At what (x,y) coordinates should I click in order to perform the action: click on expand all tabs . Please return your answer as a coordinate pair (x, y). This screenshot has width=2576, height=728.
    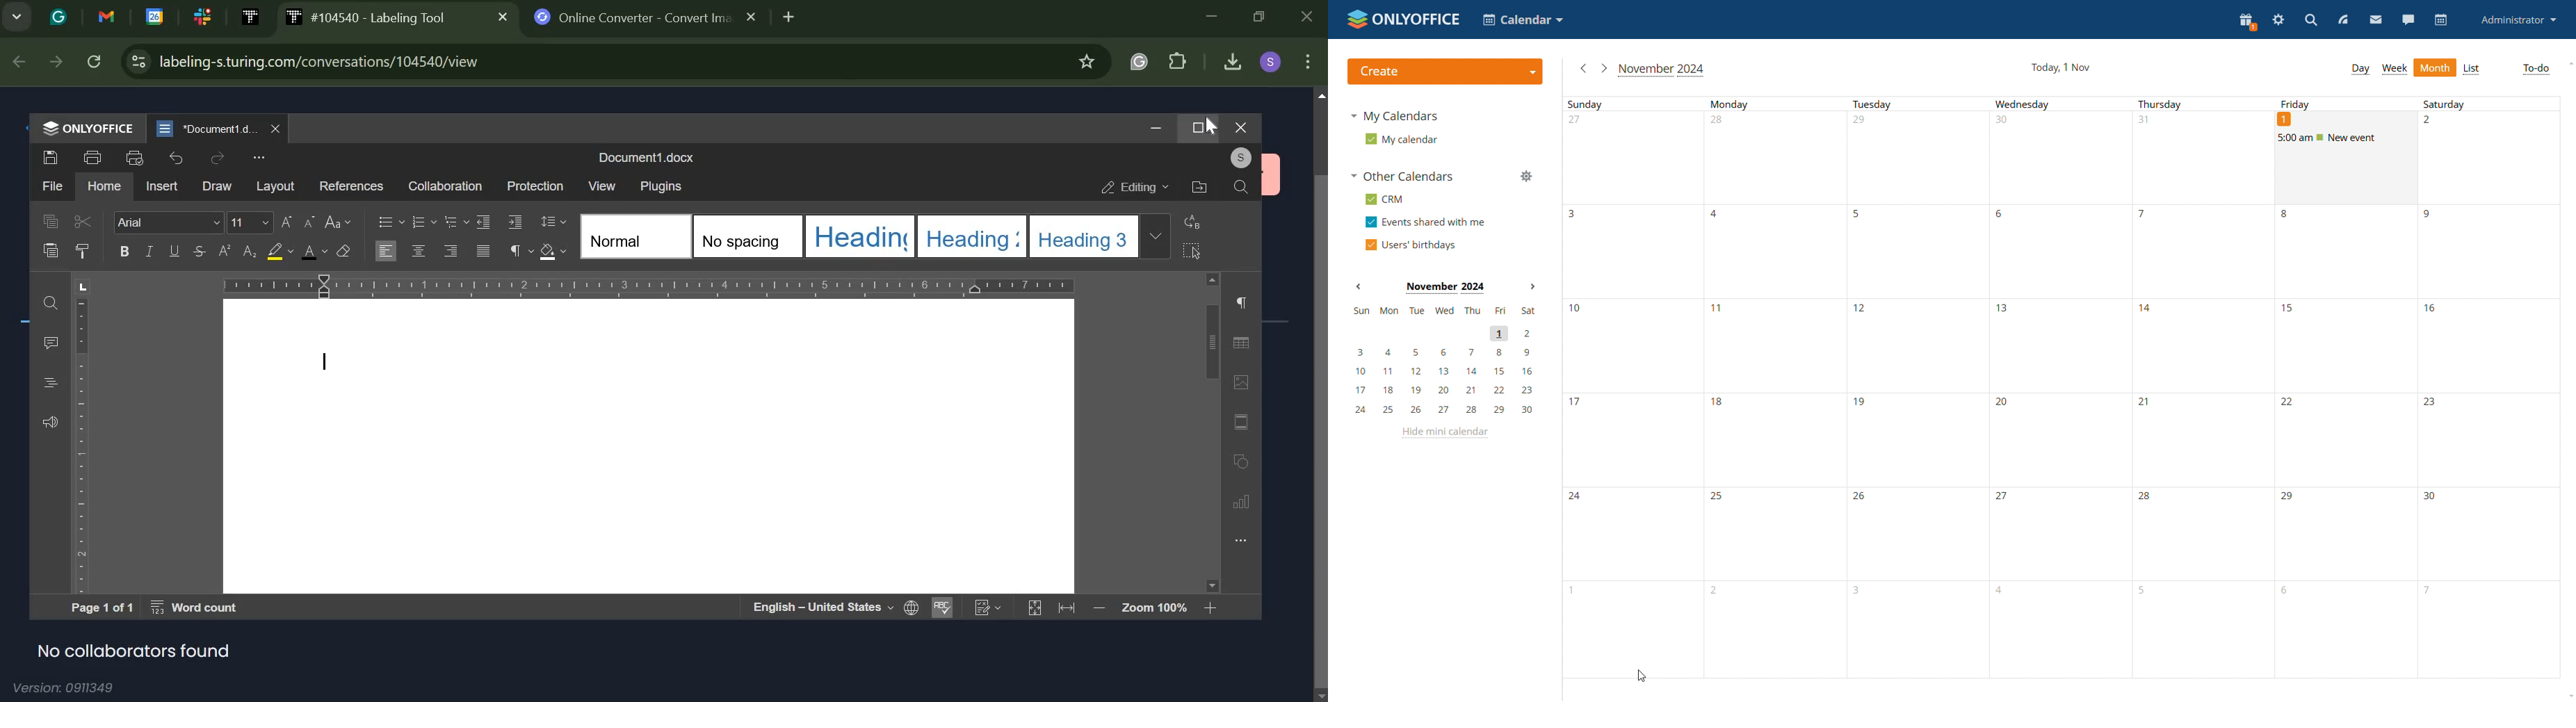
    Looking at the image, I should click on (17, 17).